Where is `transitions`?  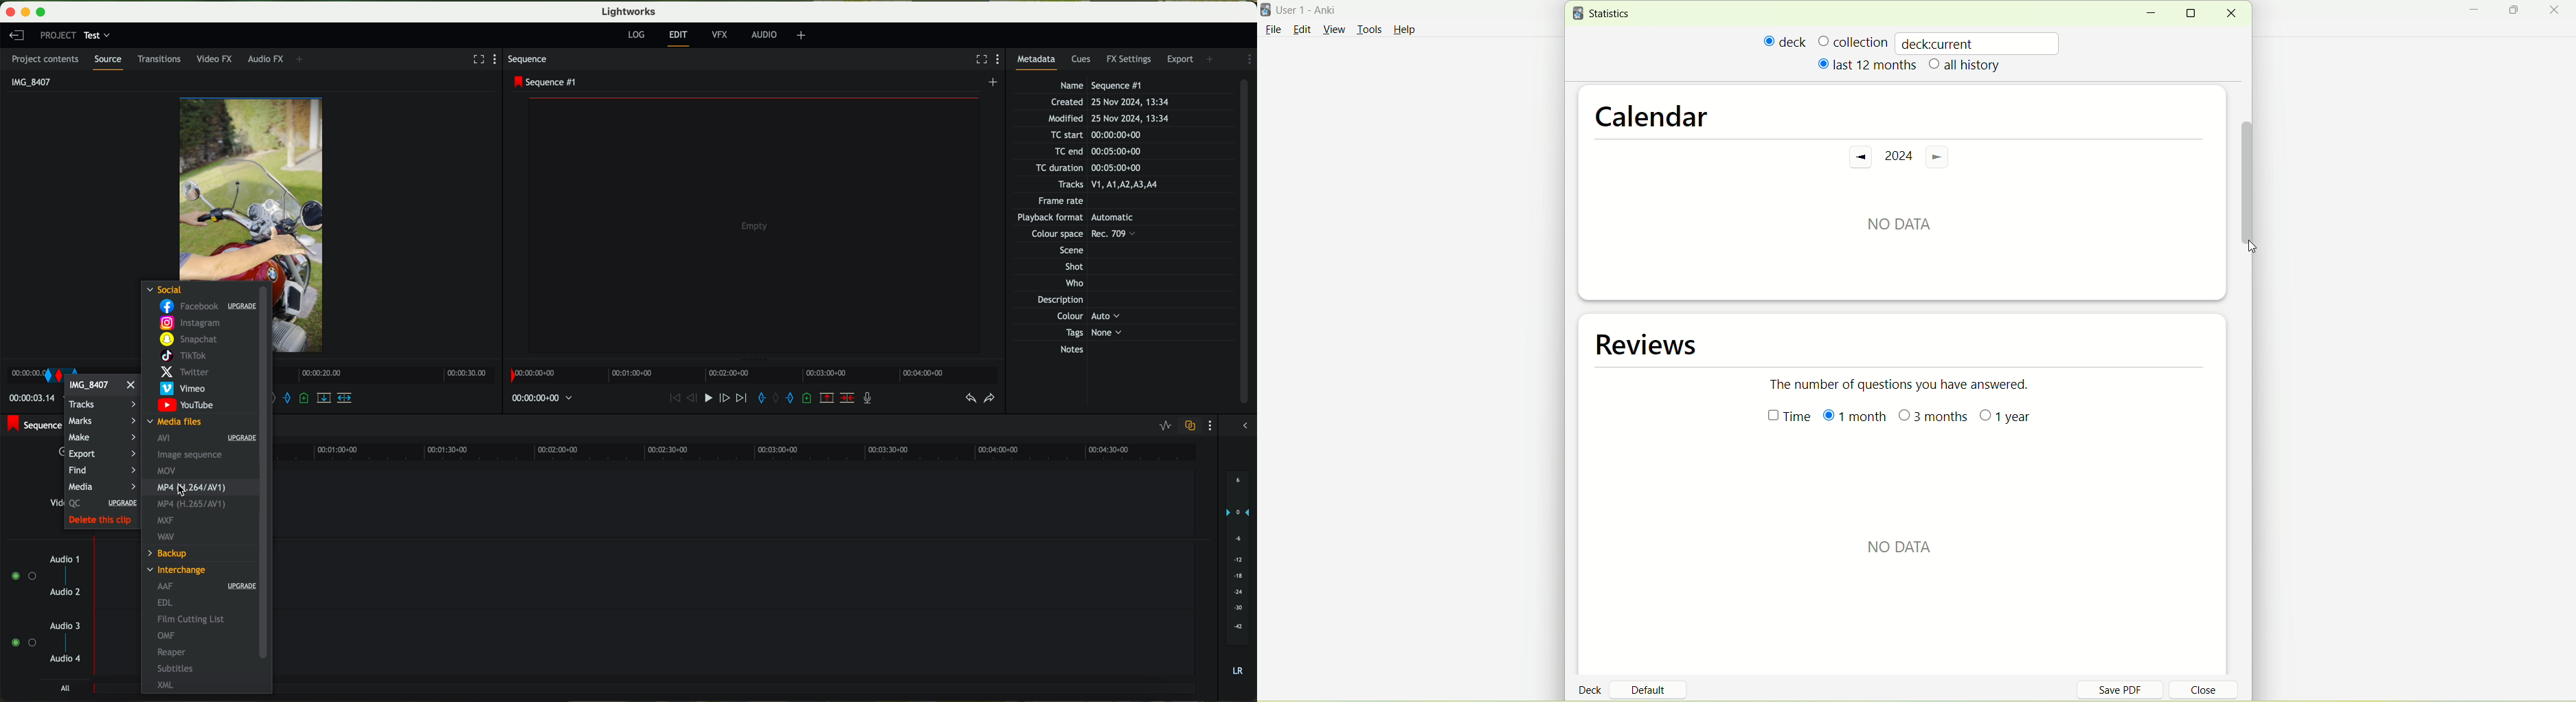 transitions is located at coordinates (162, 59).